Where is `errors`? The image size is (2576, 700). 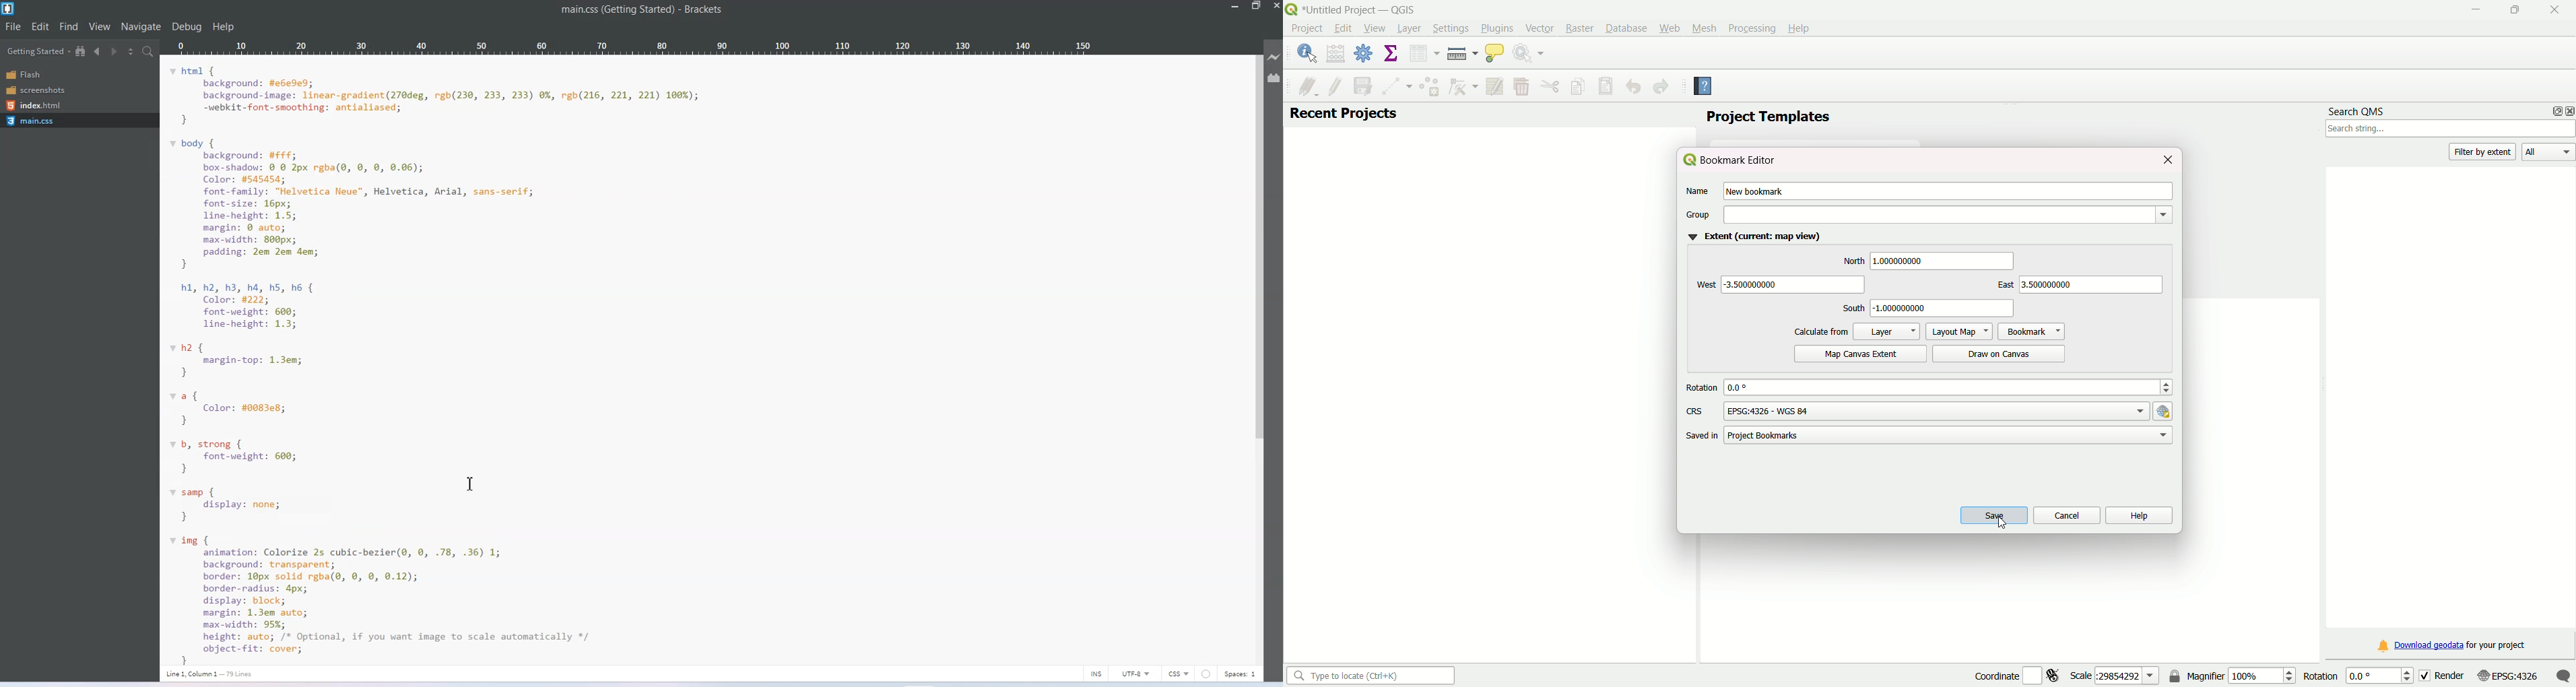
errors is located at coordinates (1206, 673).